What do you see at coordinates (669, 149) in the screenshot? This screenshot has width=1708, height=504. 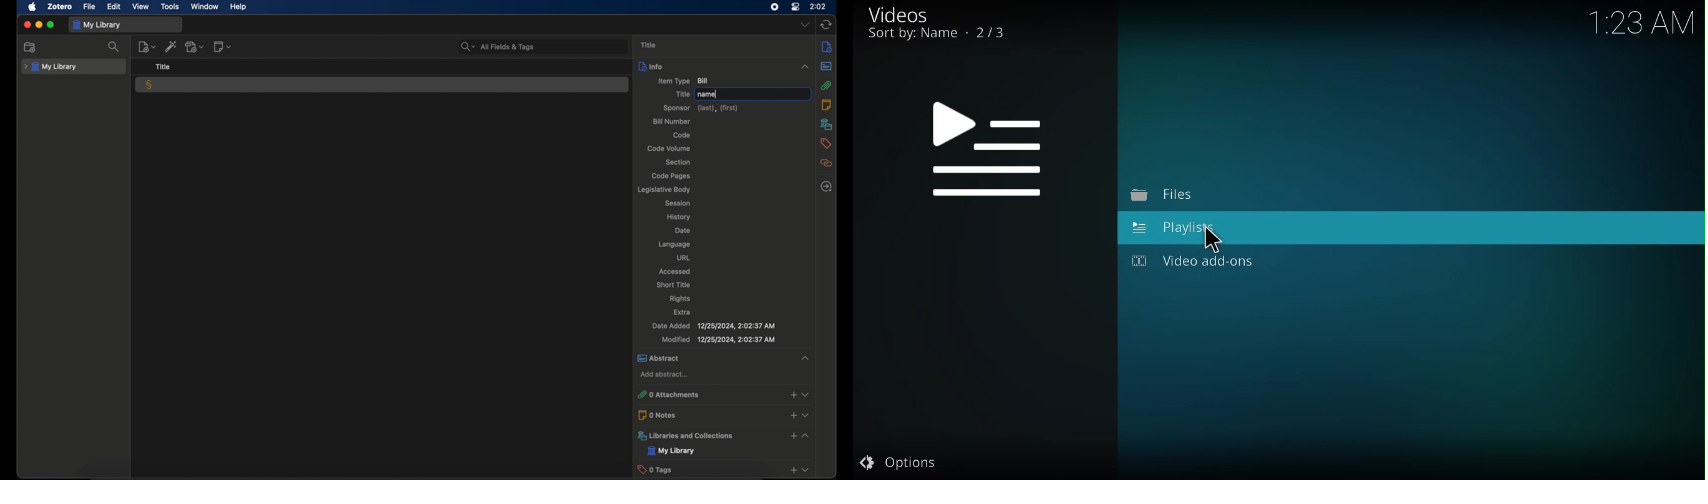 I see `code volum` at bounding box center [669, 149].